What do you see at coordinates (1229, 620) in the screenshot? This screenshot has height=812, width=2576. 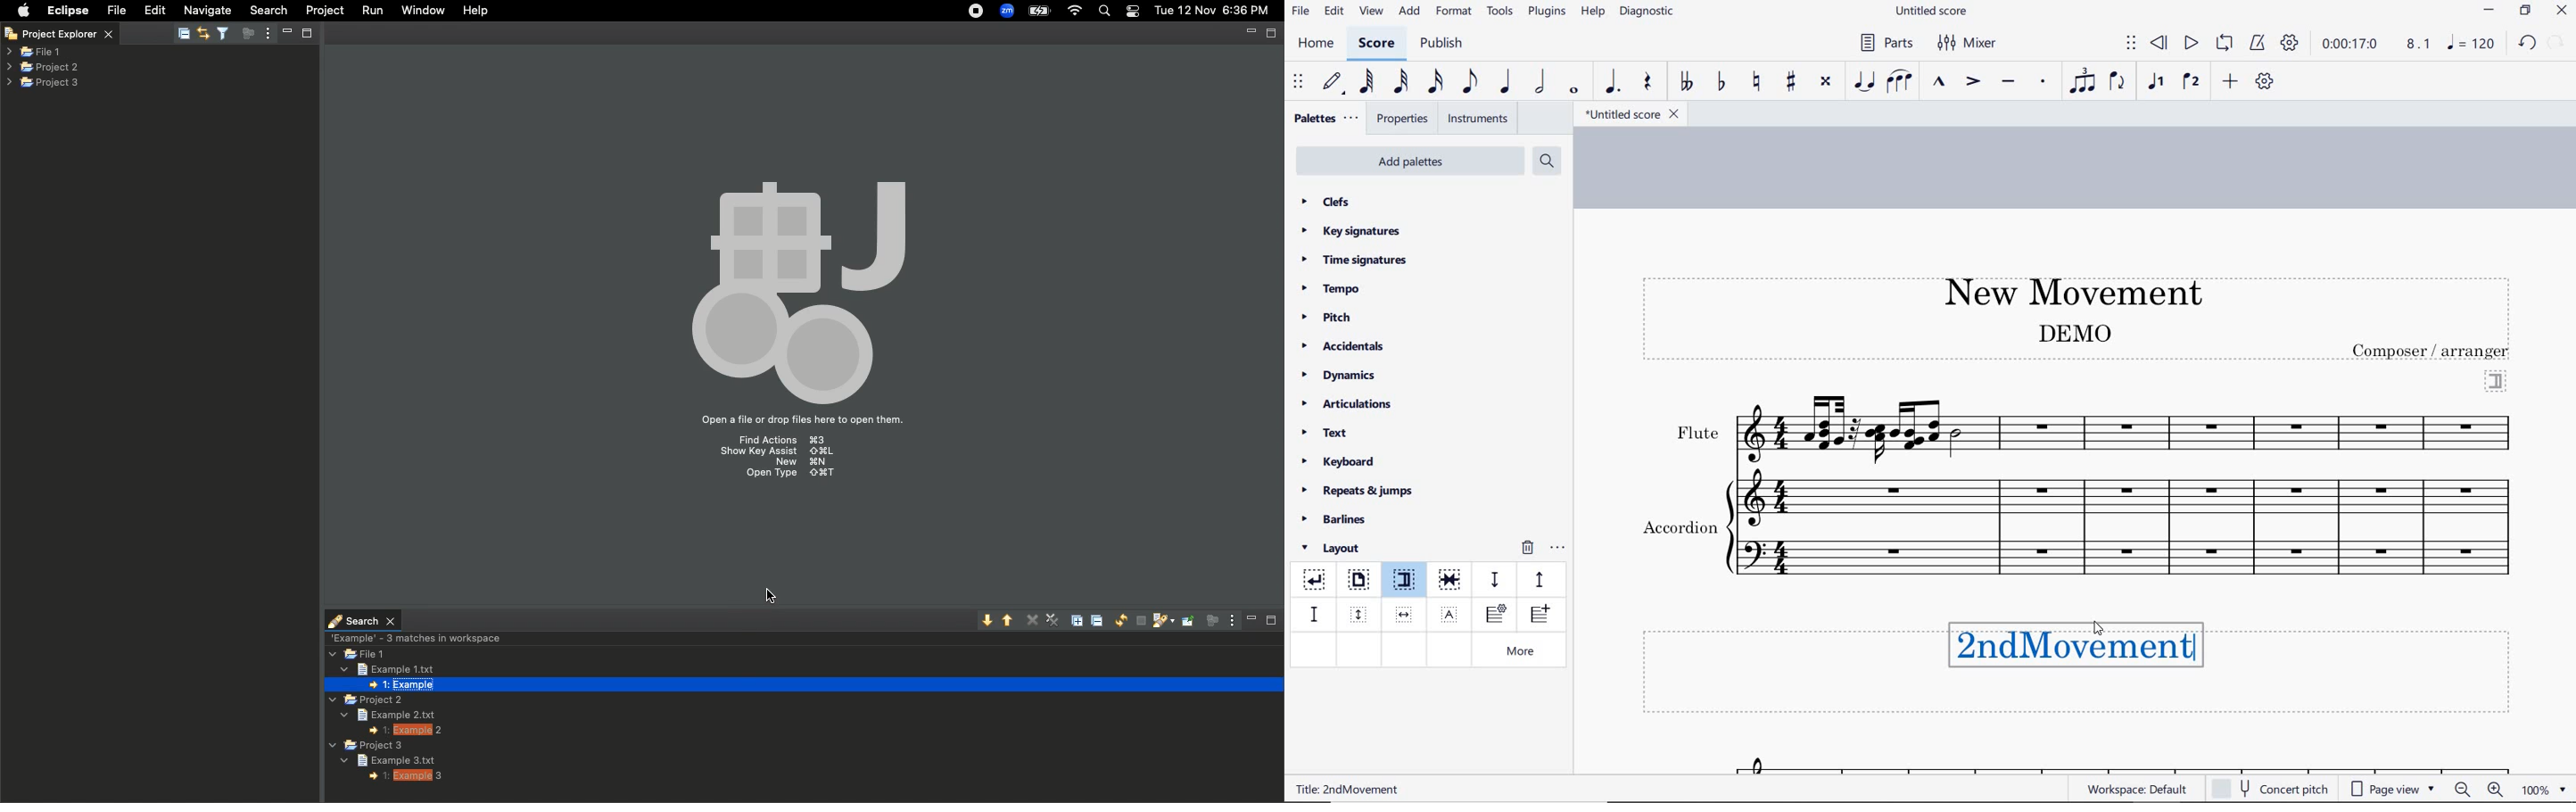 I see `View menu` at bounding box center [1229, 620].